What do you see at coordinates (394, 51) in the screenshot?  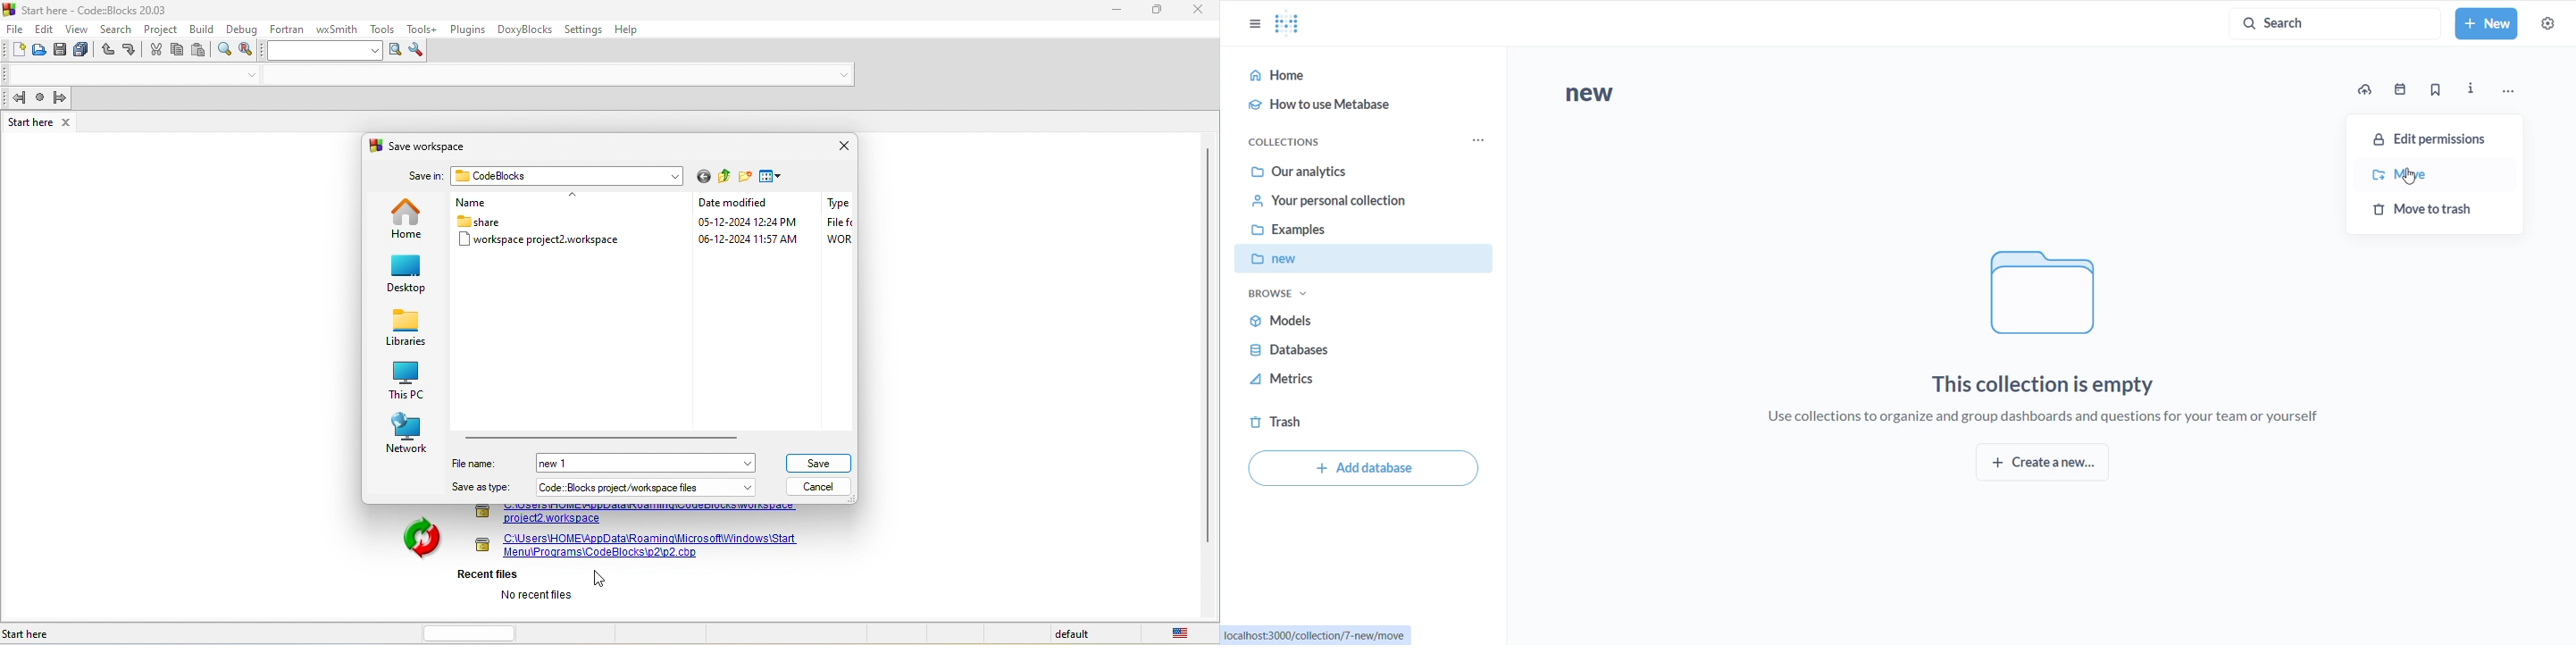 I see `run search` at bounding box center [394, 51].